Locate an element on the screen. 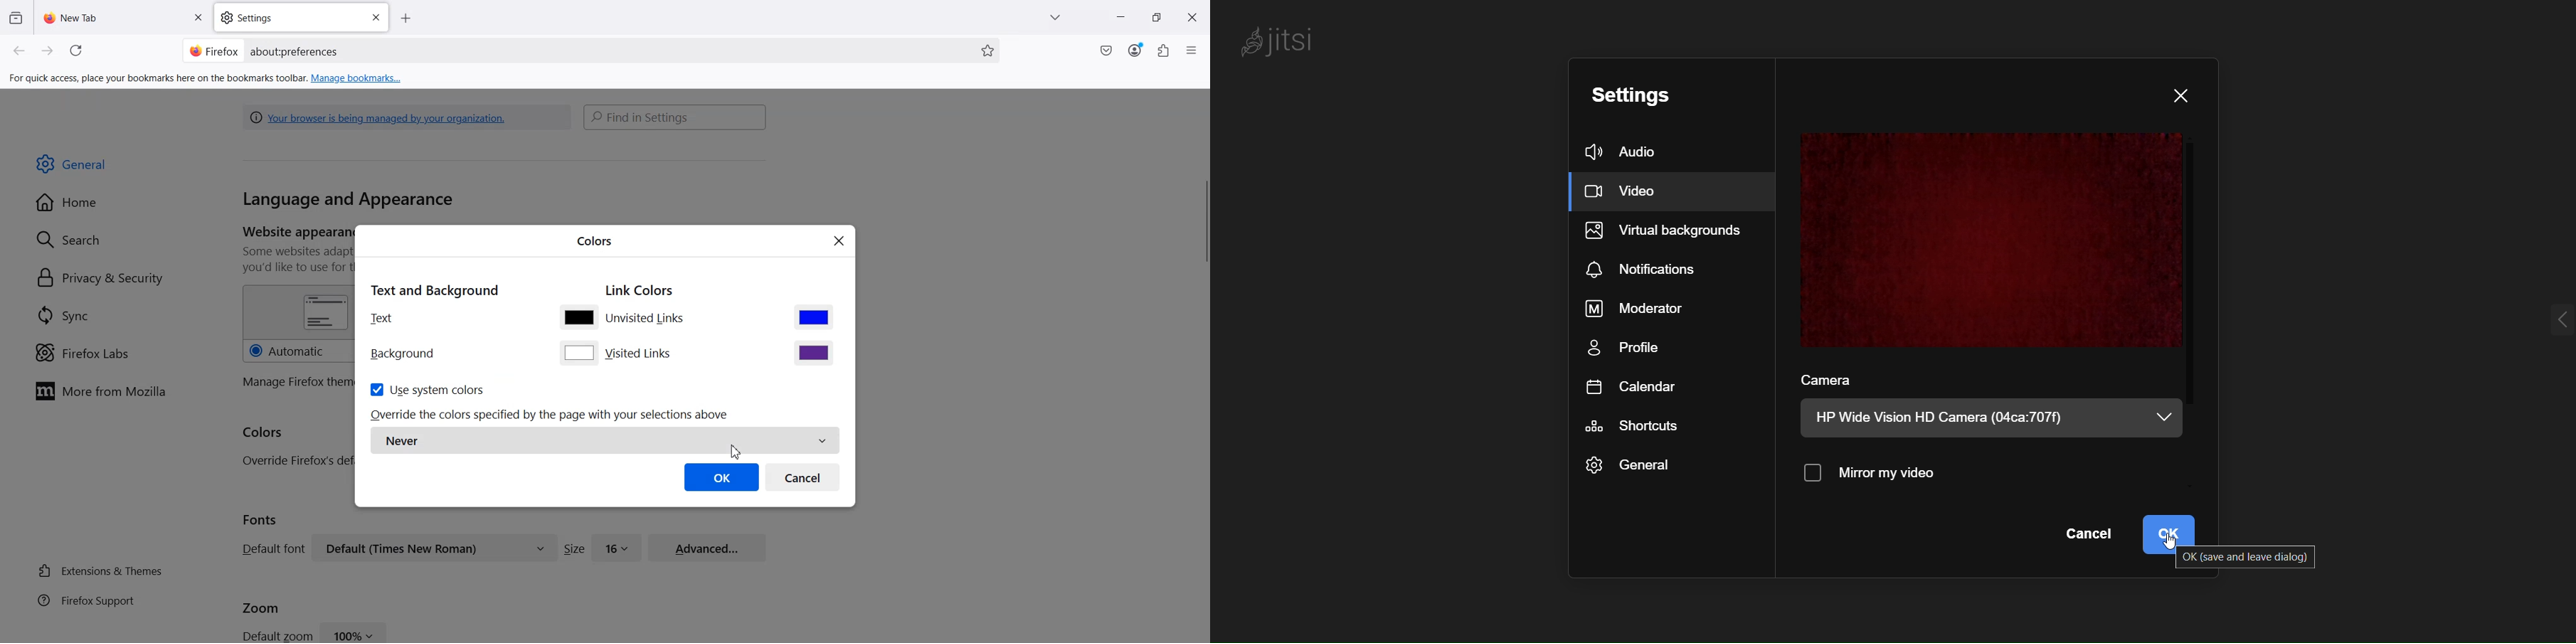 Image resolution: width=2576 pixels, height=644 pixels. 8 Privacy & Security is located at coordinates (100, 279).